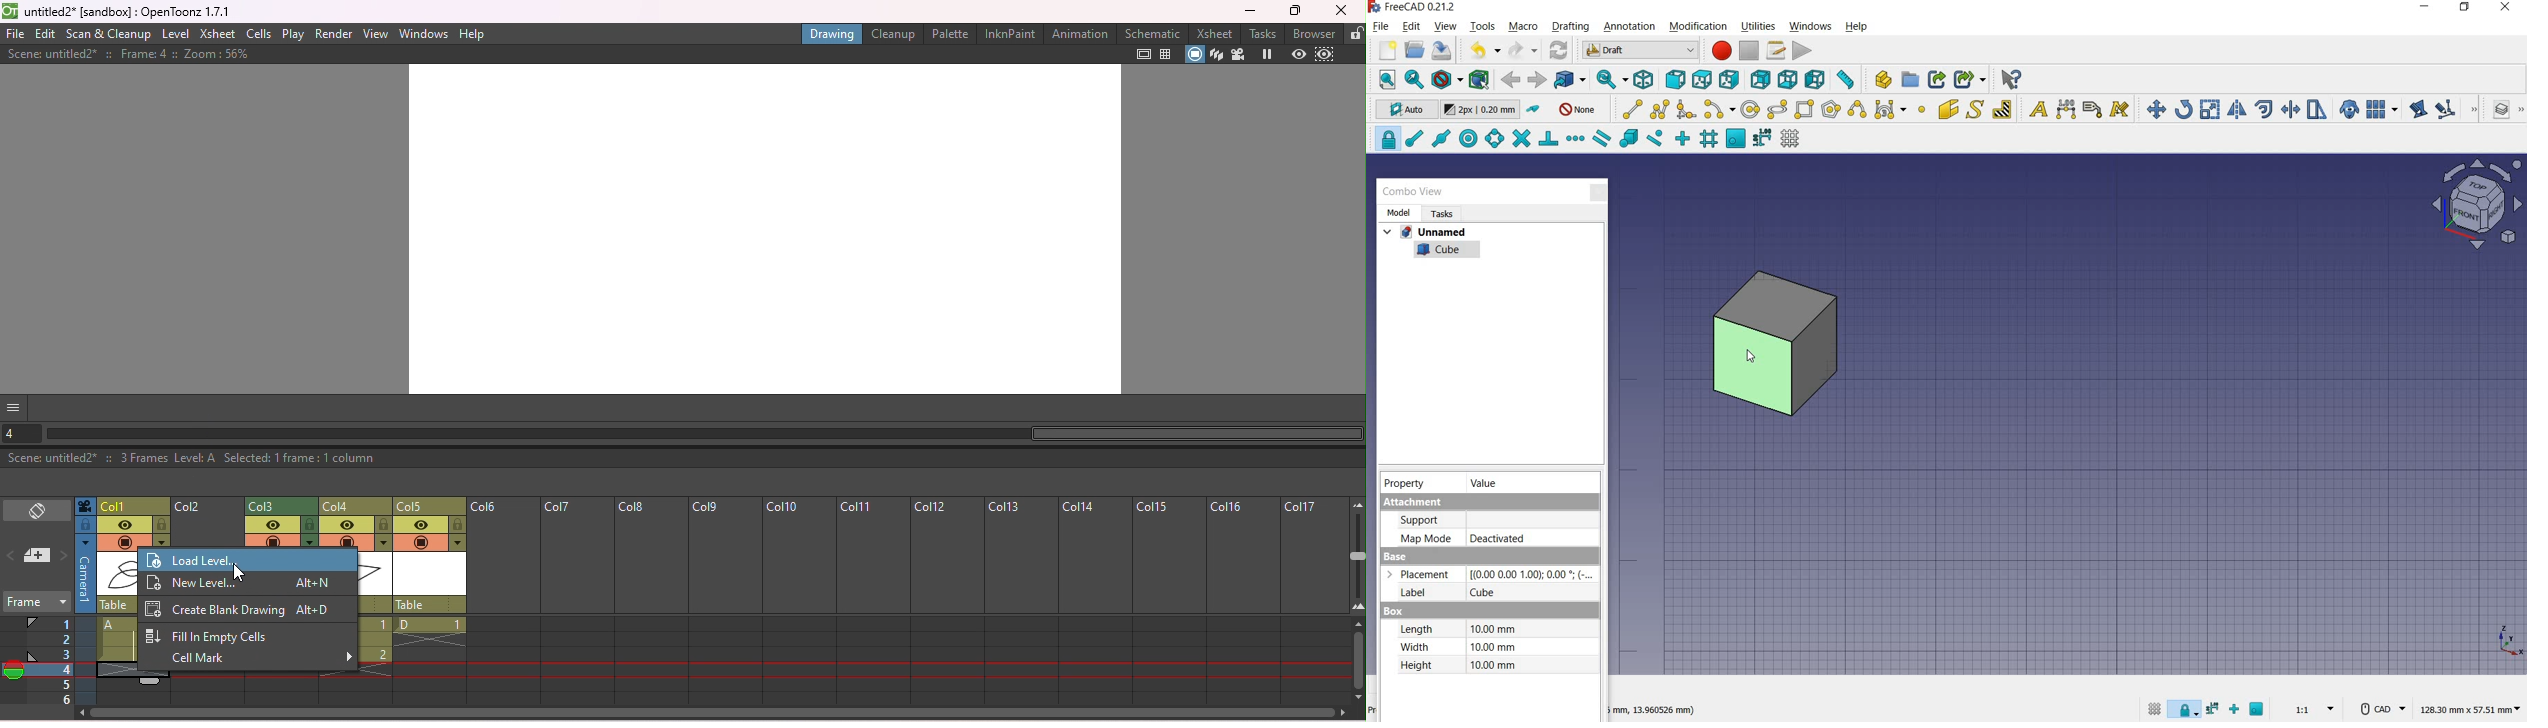 The width and height of the screenshot is (2548, 728). Describe the element at coordinates (1644, 80) in the screenshot. I see `isometric` at that location.